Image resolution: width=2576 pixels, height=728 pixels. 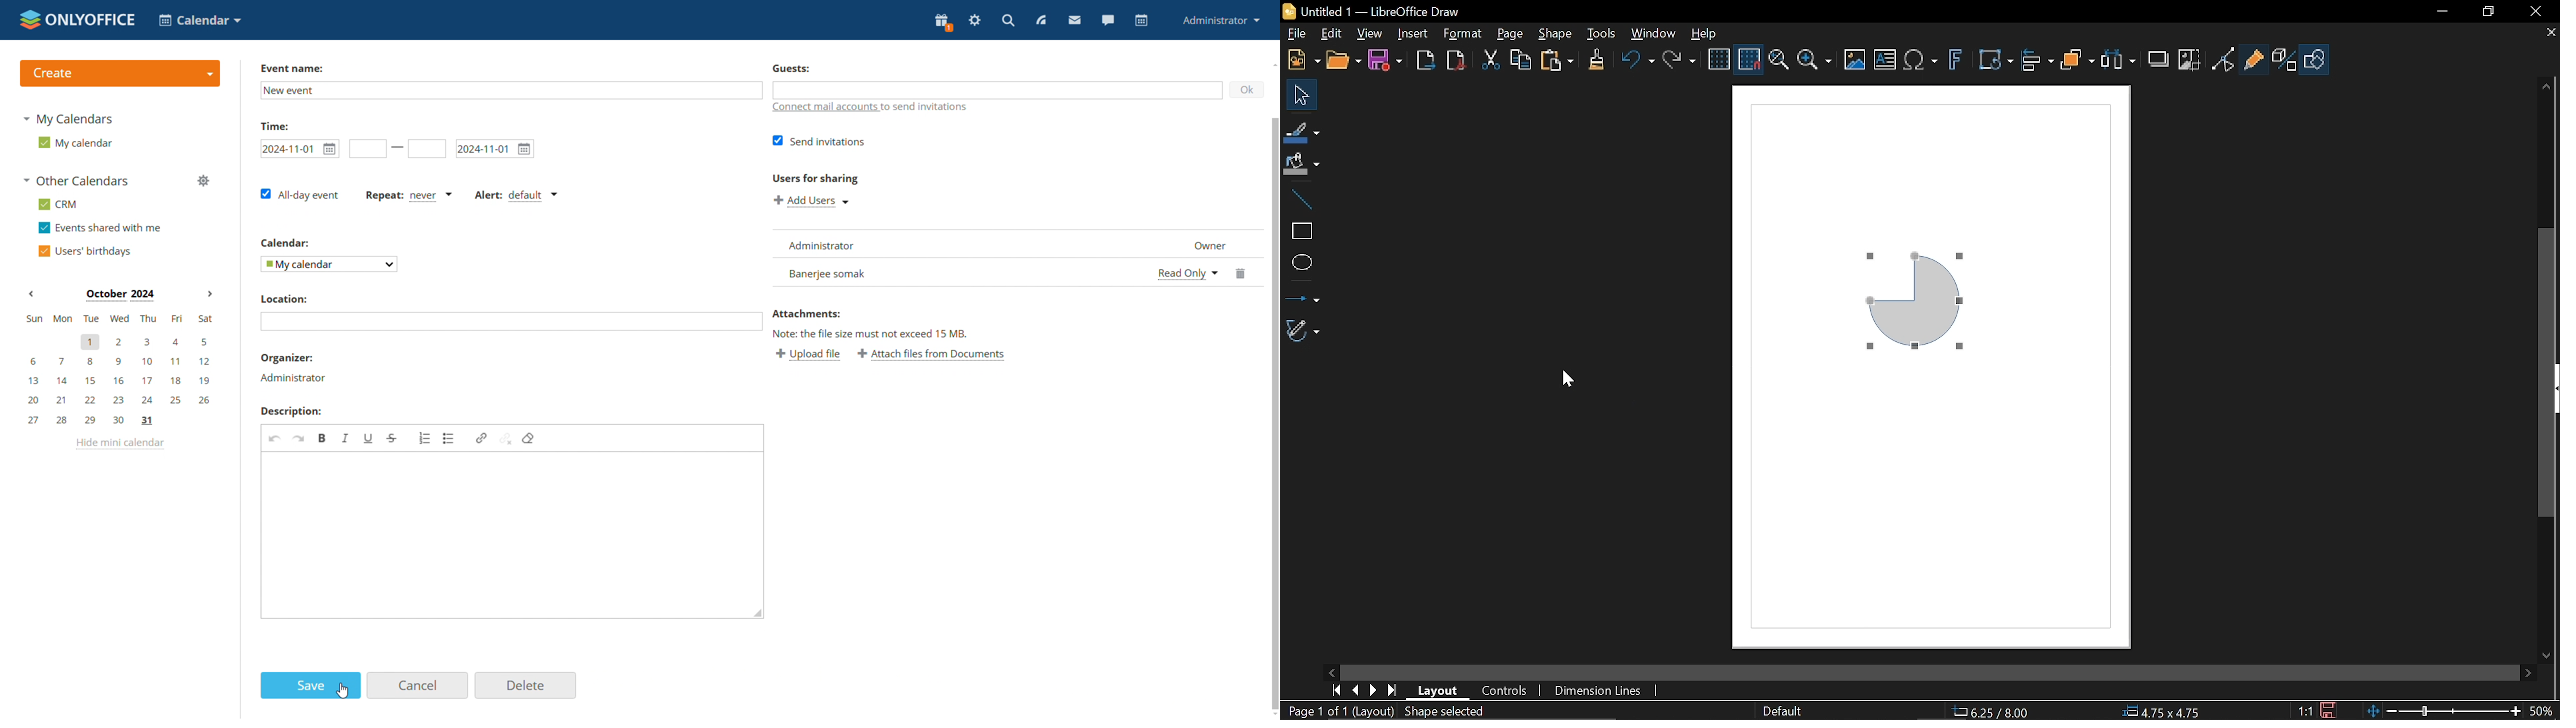 I want to click on Edit, so click(x=1328, y=35).